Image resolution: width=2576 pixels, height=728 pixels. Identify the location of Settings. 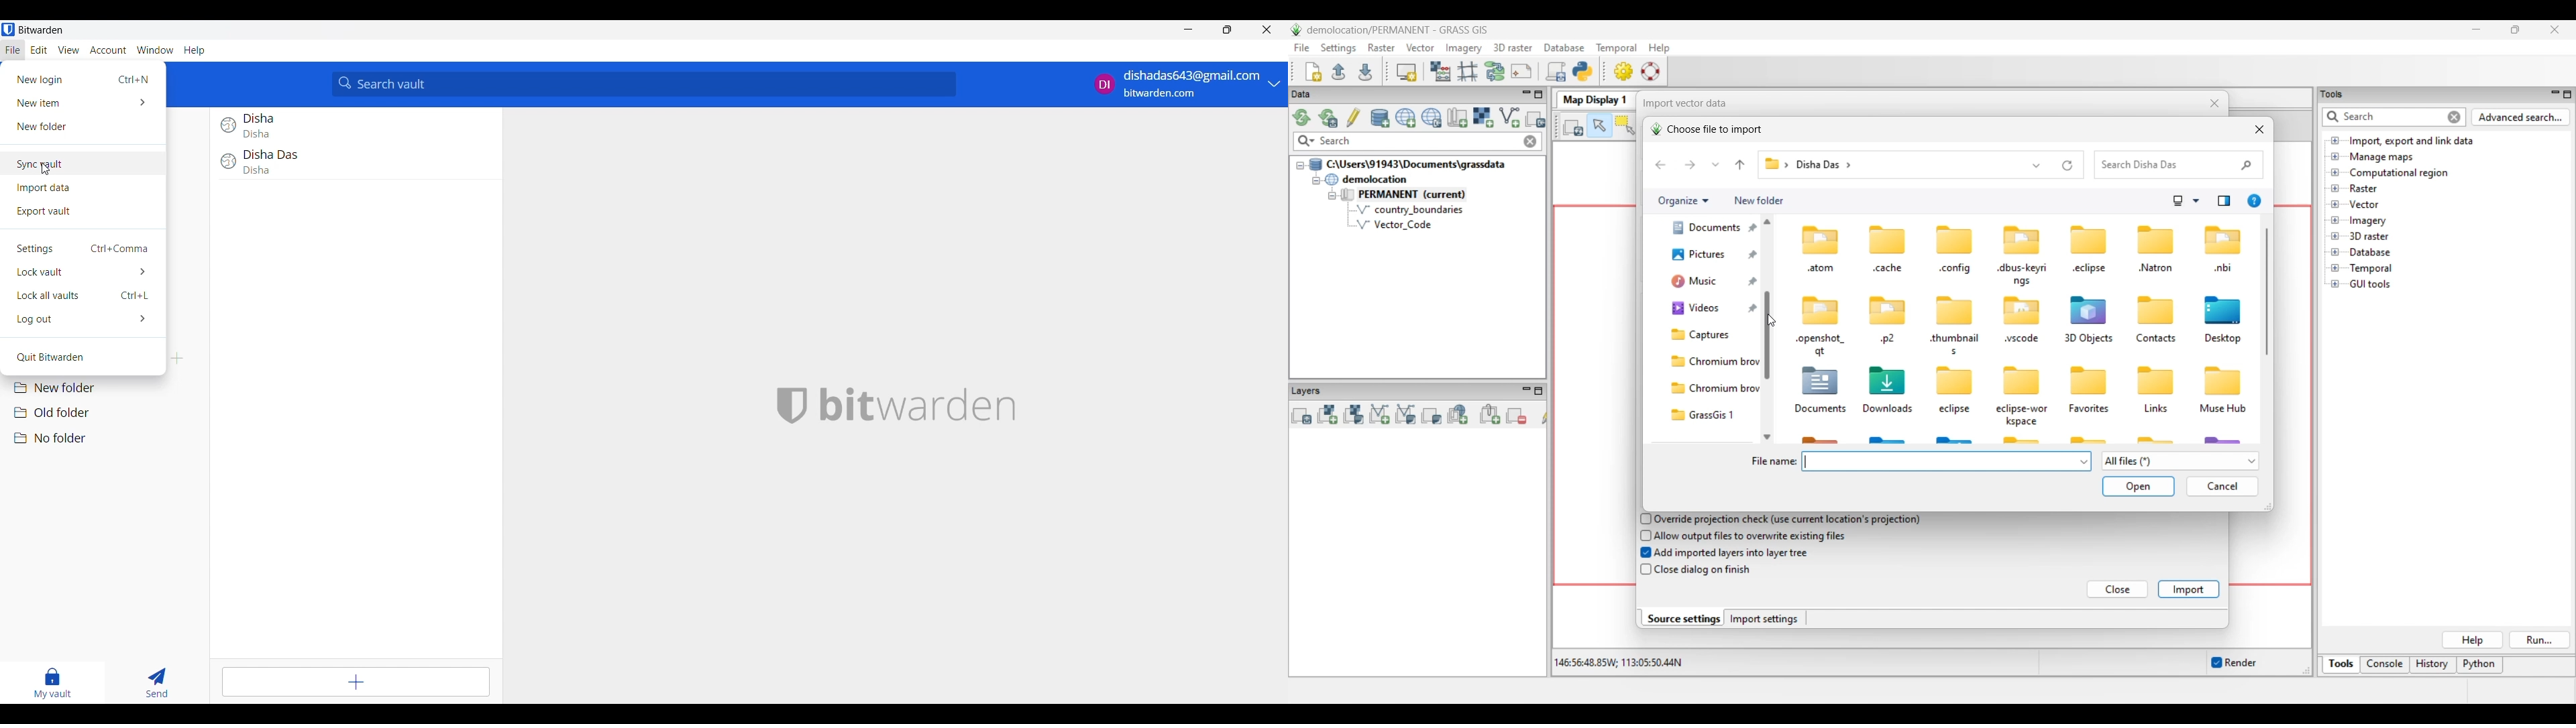
(85, 249).